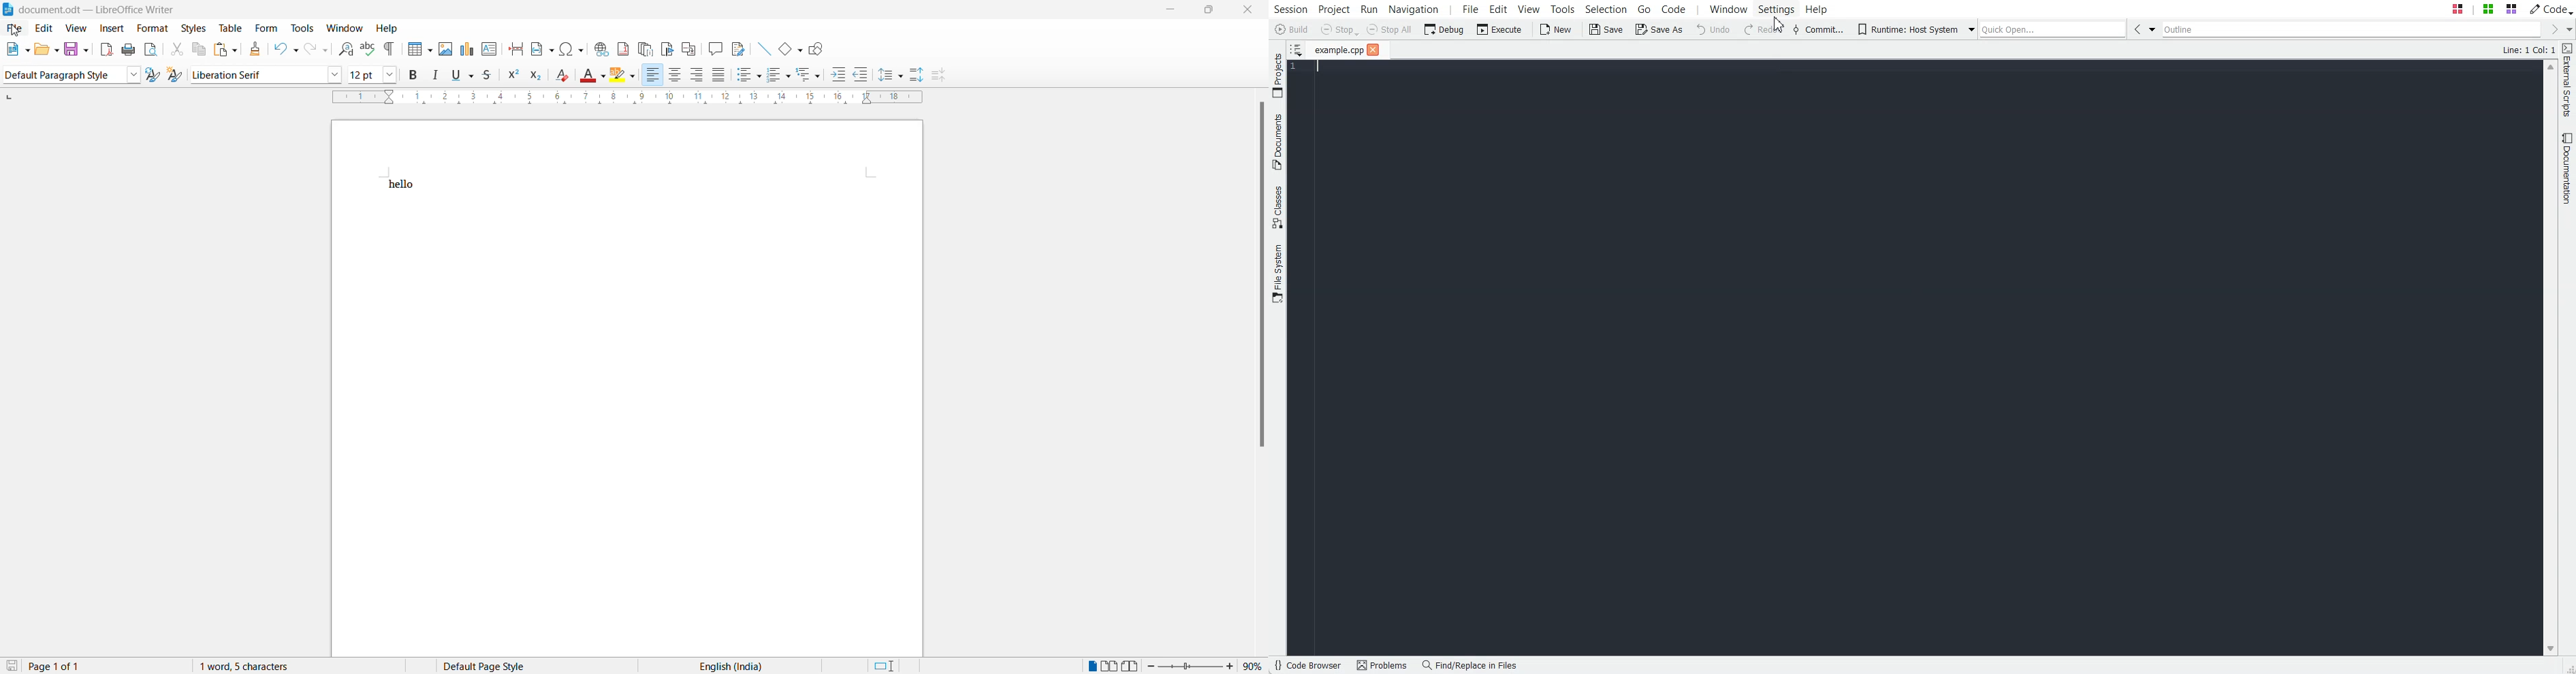  What do you see at coordinates (402, 185) in the screenshot?
I see `hello` at bounding box center [402, 185].